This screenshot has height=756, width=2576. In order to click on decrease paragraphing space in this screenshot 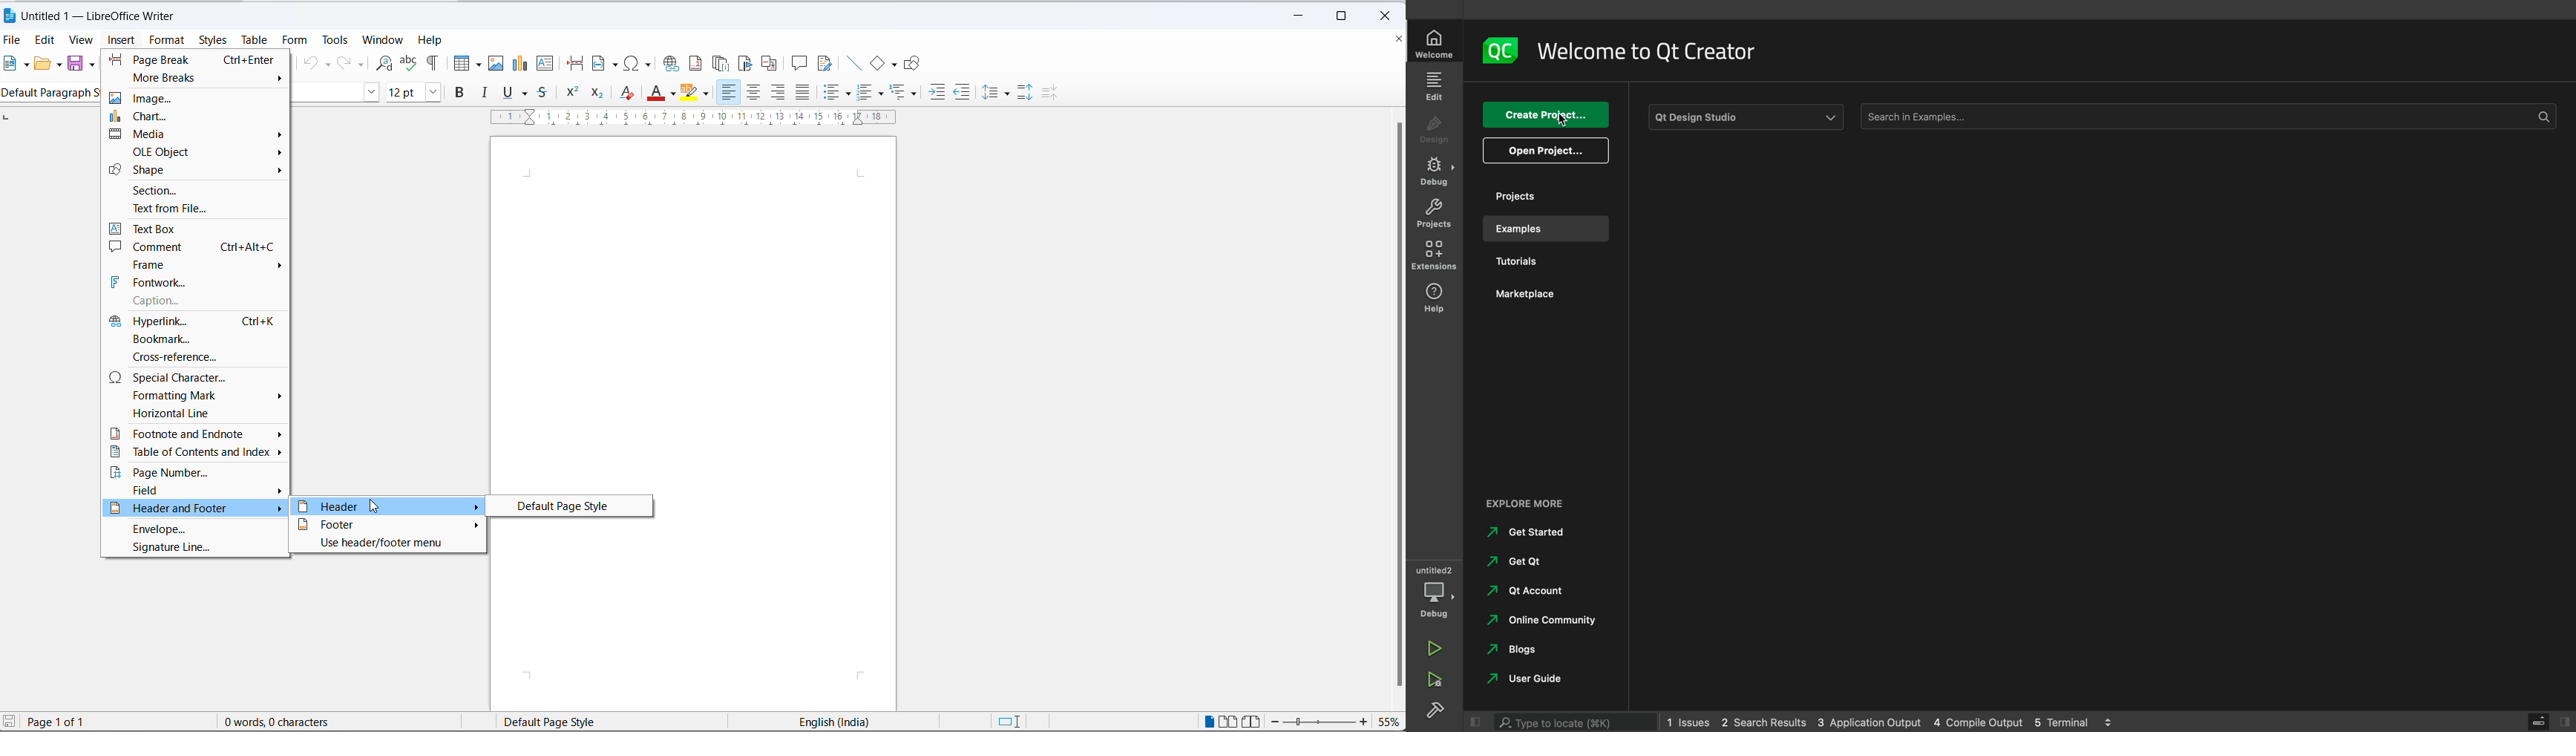, I will do `click(1054, 95)`.